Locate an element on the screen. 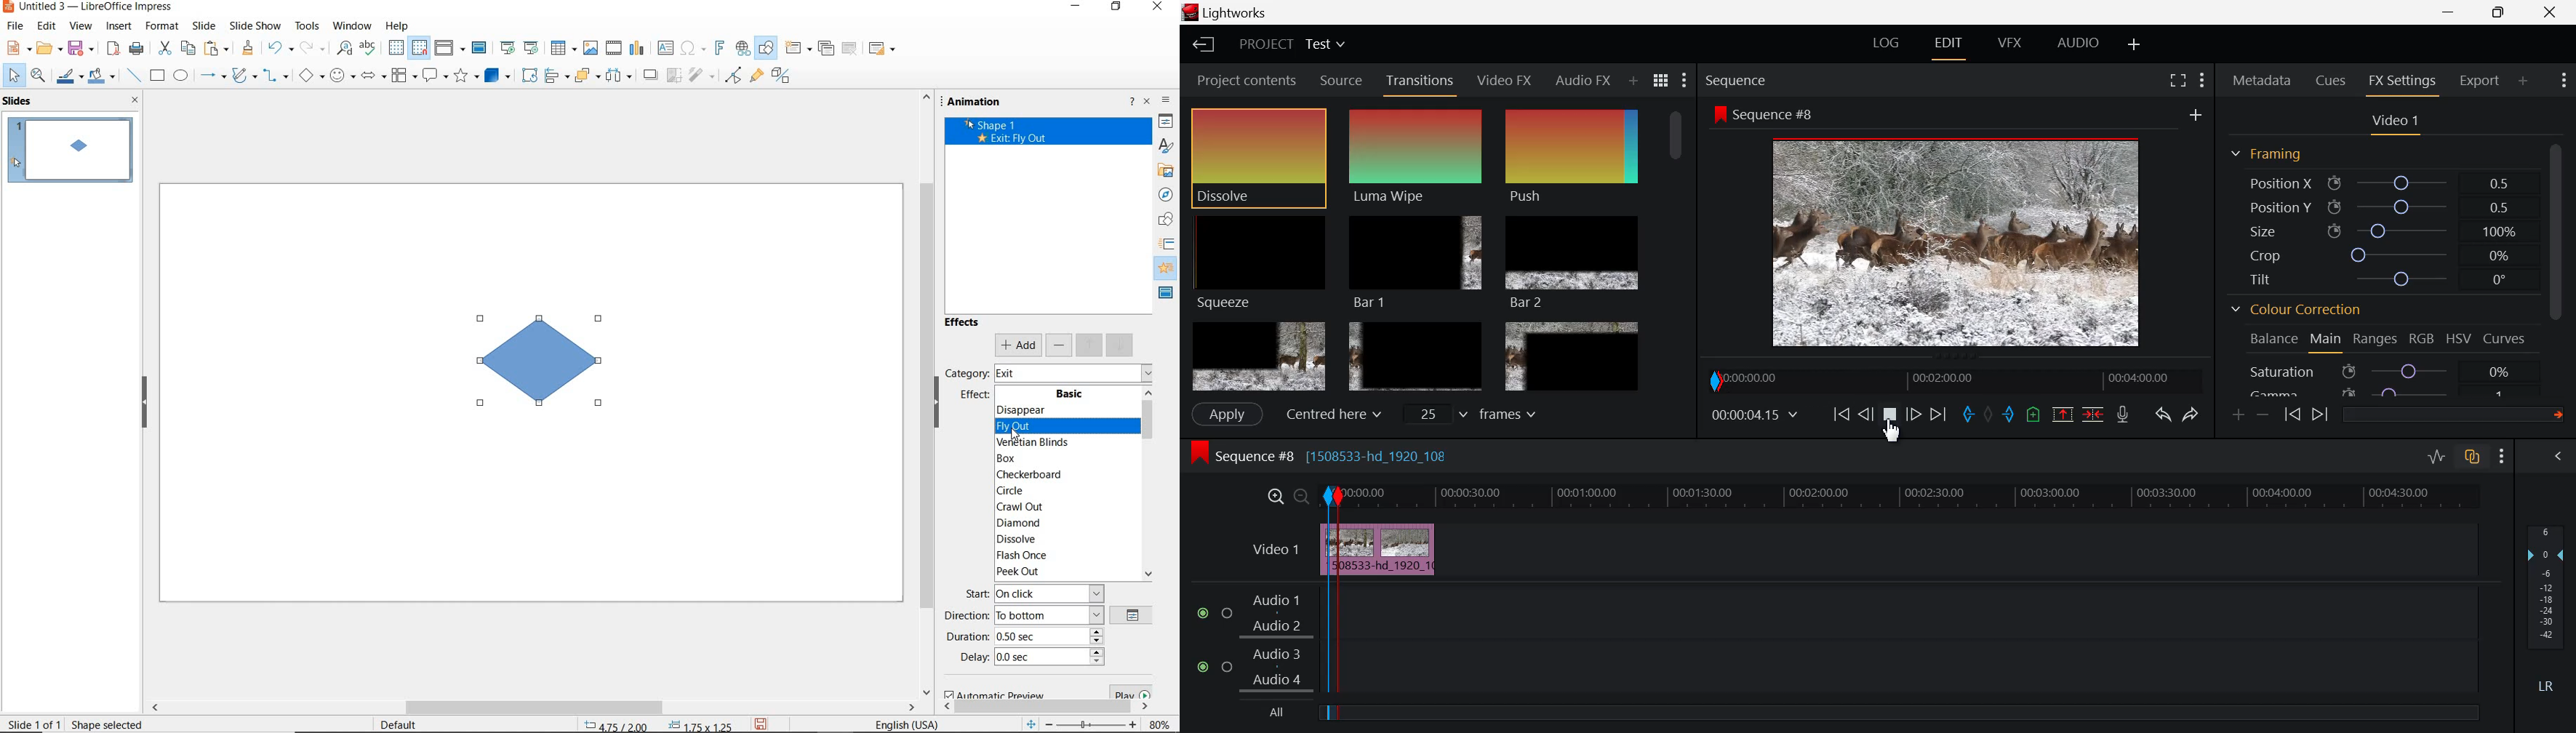 This screenshot has height=756, width=2576. Curves is located at coordinates (2506, 339).